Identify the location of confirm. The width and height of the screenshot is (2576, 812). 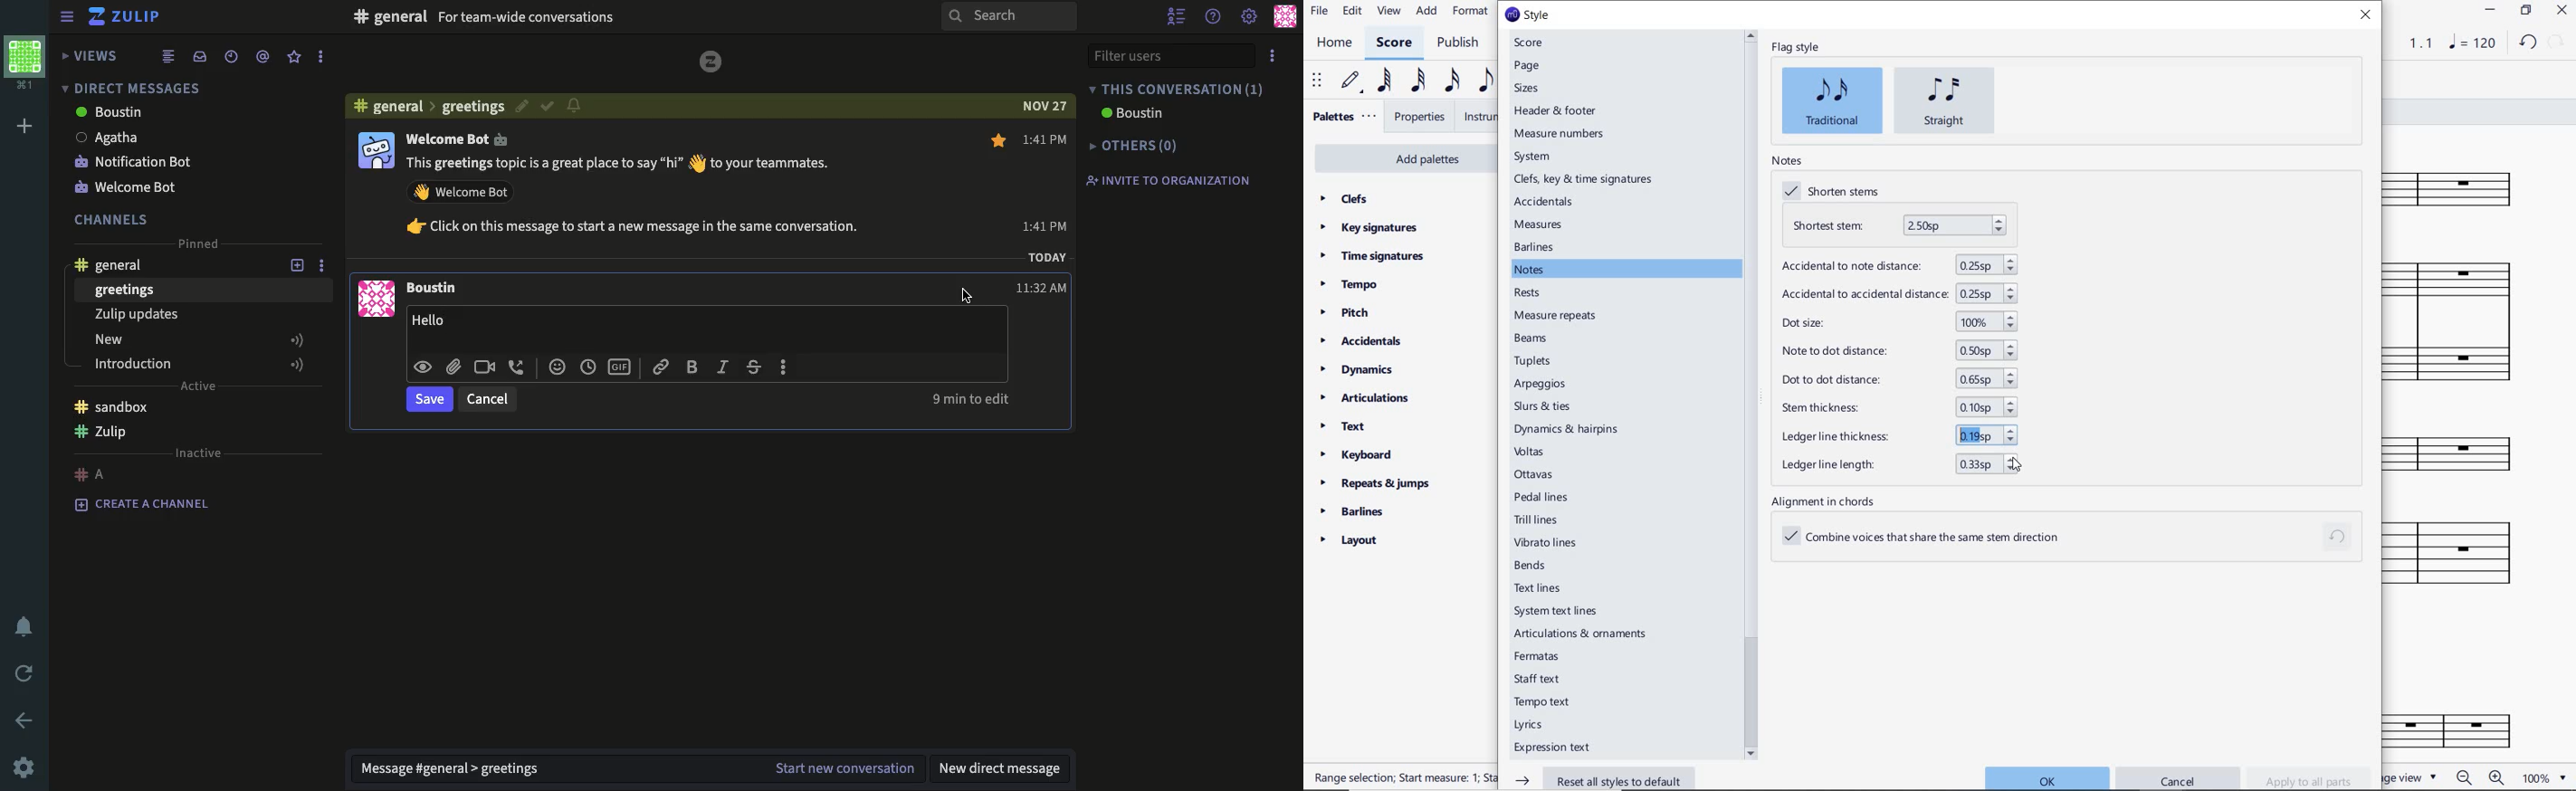
(547, 108).